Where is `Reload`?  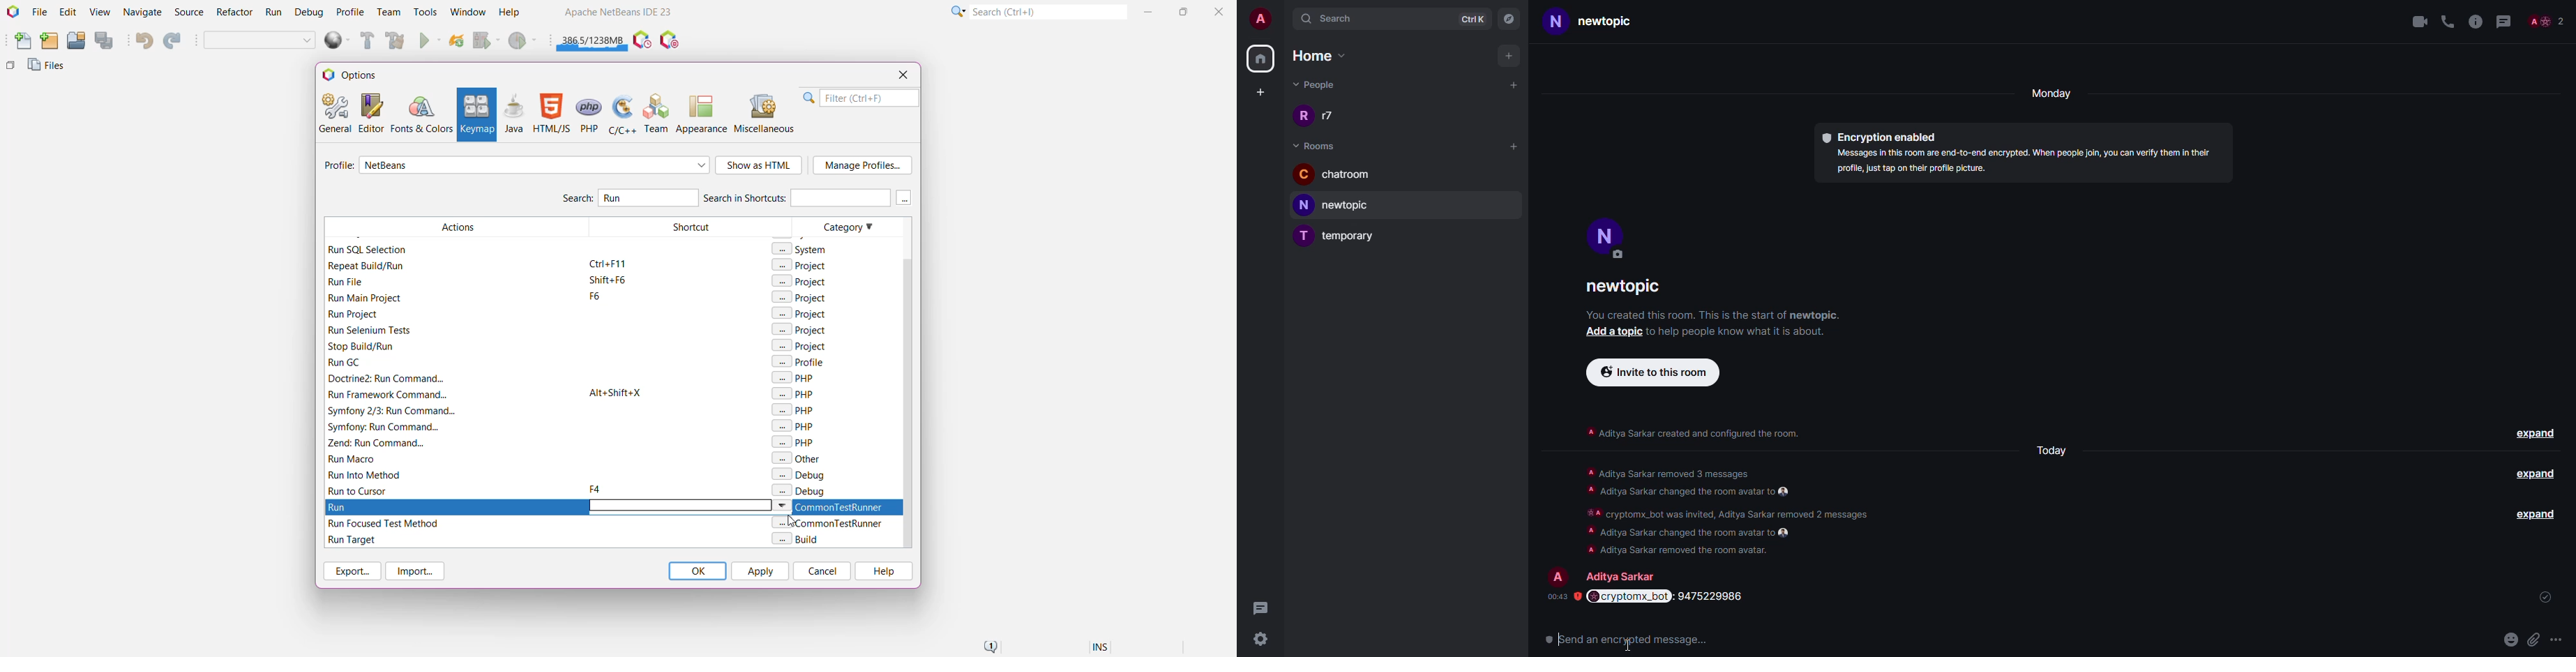
Reload is located at coordinates (457, 42).